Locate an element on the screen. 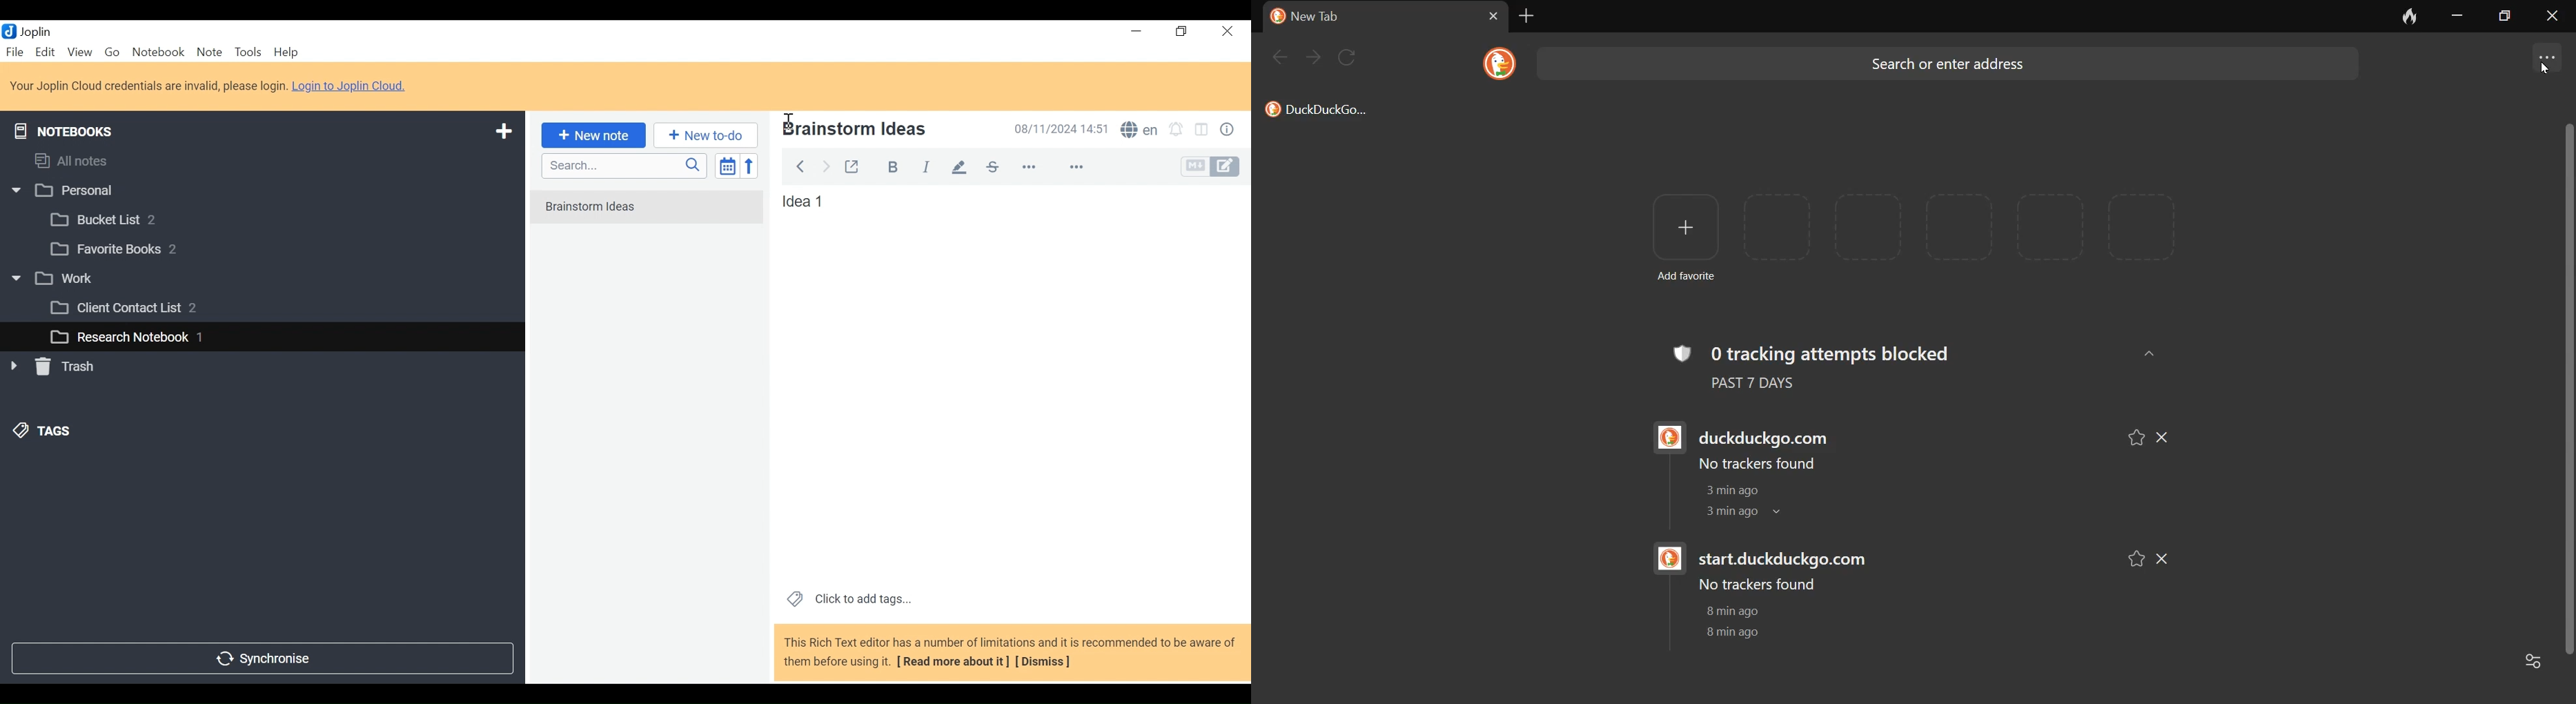 This screenshot has width=2576, height=728. strikethrough is located at coordinates (992, 166).